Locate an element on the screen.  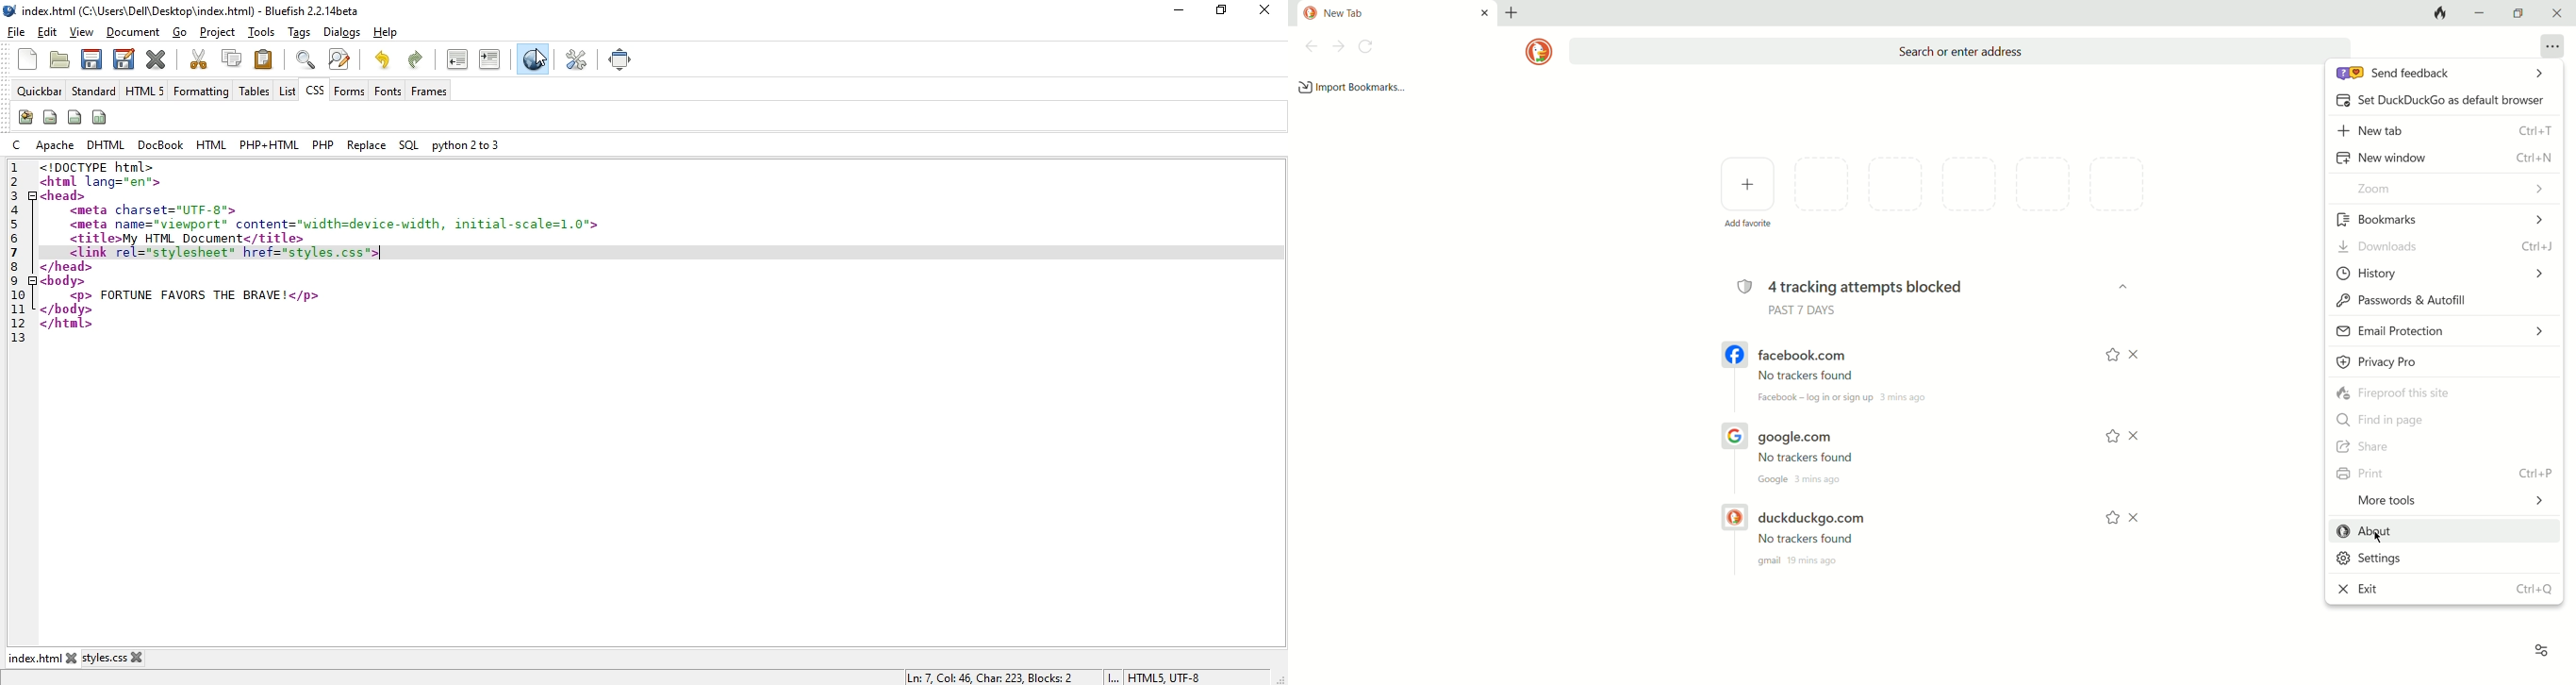
add tab is located at coordinates (1515, 12).